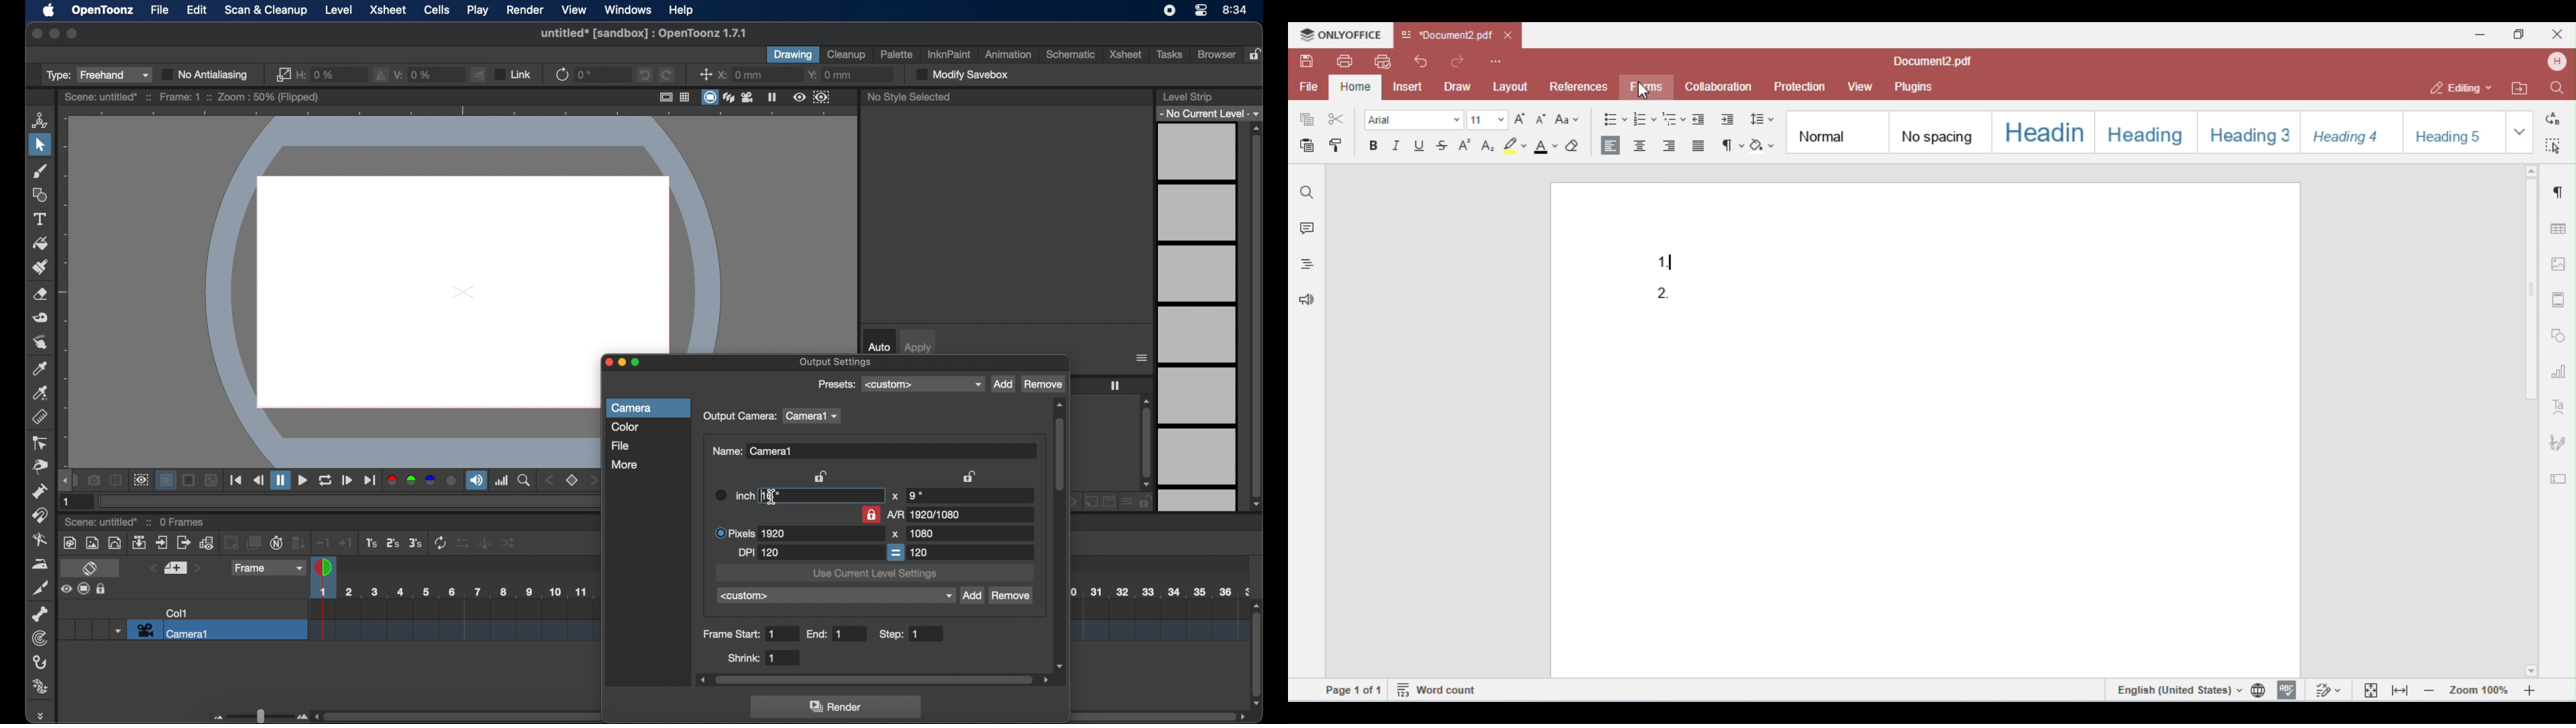  I want to click on , so click(348, 543).